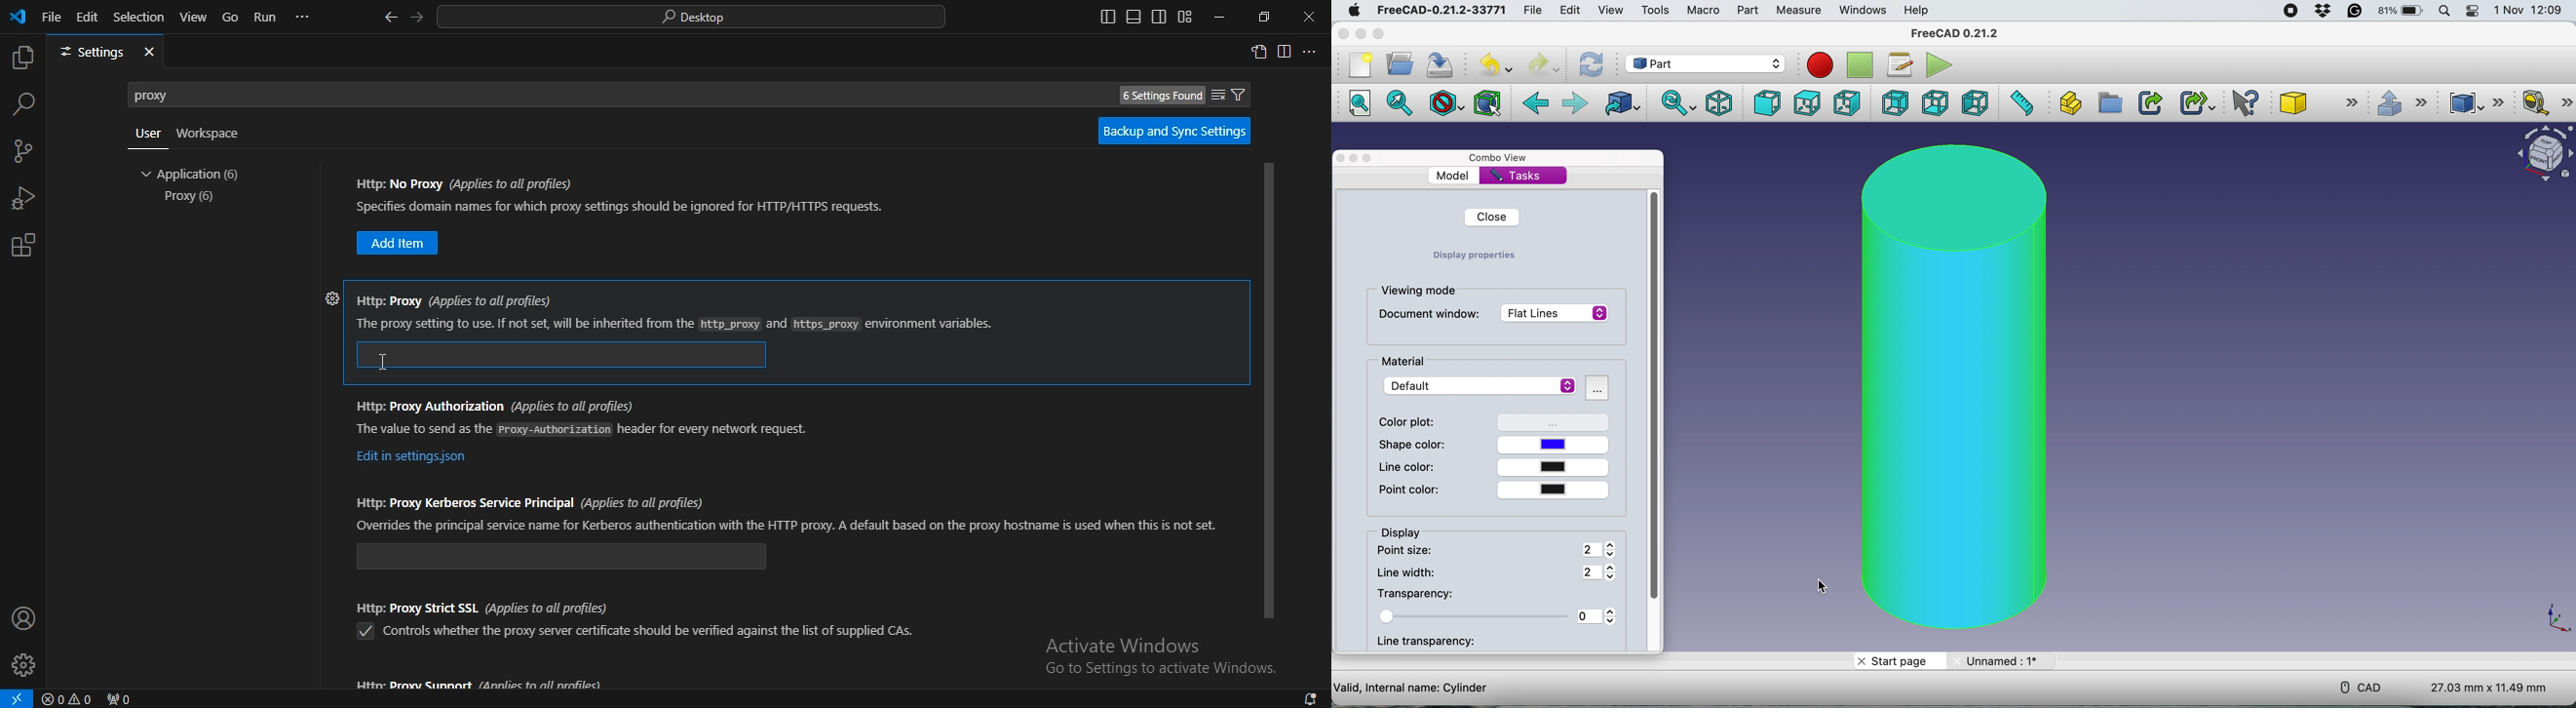 Image resolution: width=2576 pixels, height=728 pixels. Describe the element at coordinates (22, 105) in the screenshot. I see `search` at that location.